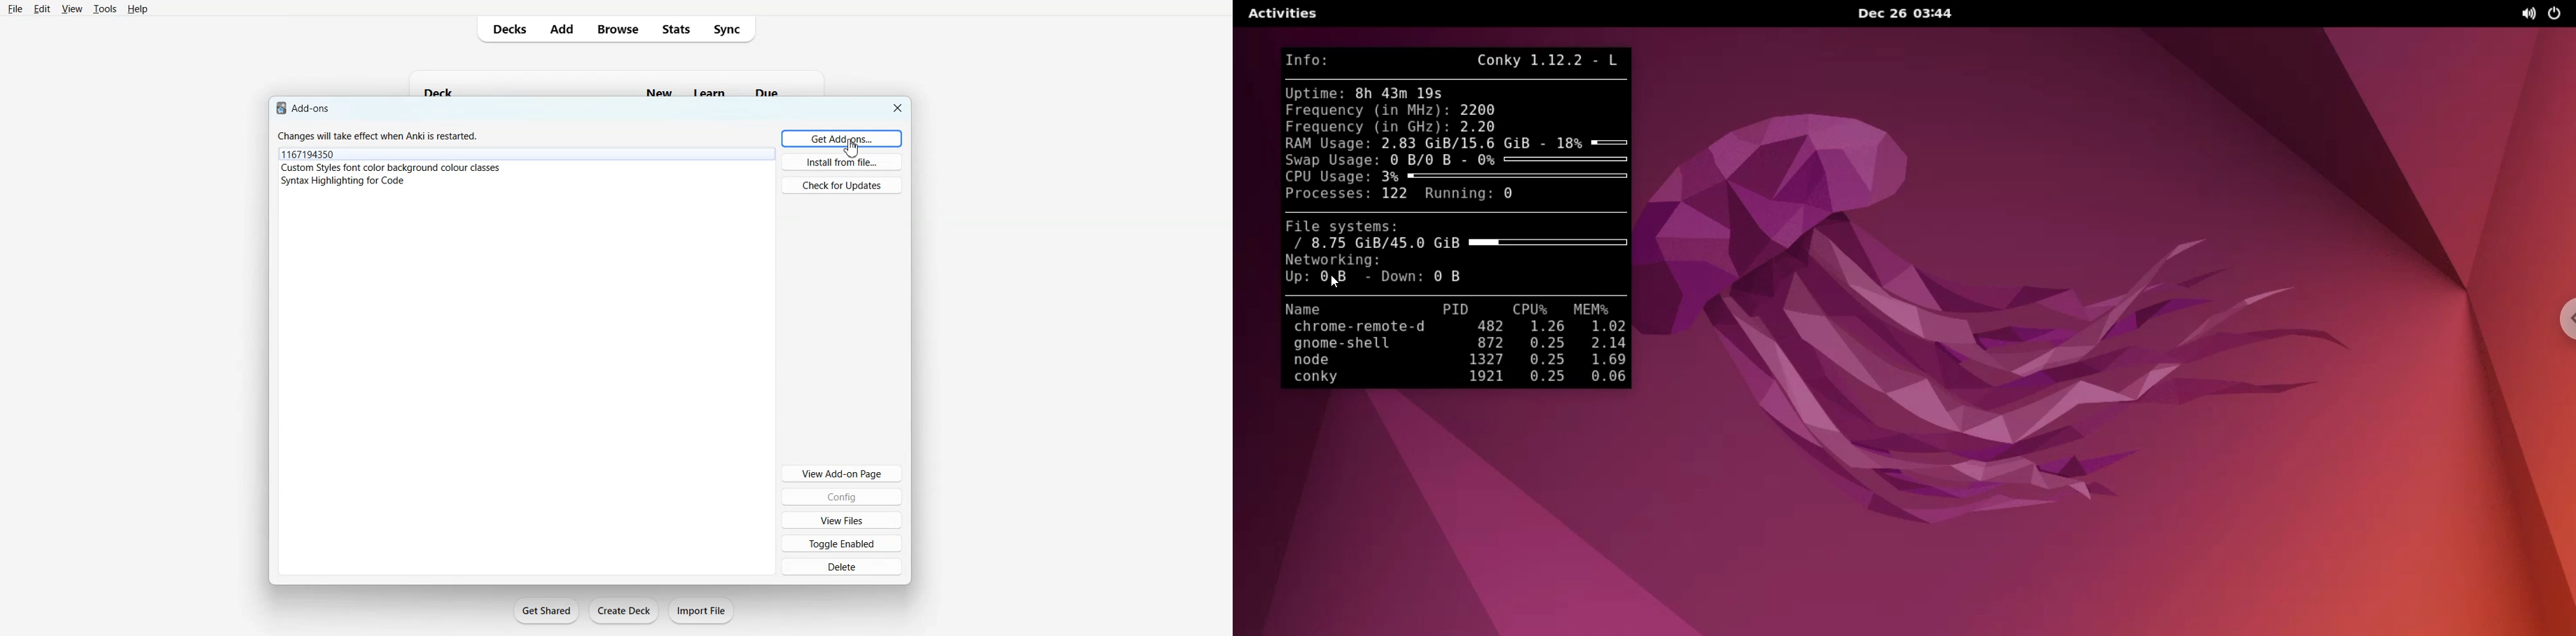 The image size is (2576, 644). I want to click on View Files, so click(842, 520).